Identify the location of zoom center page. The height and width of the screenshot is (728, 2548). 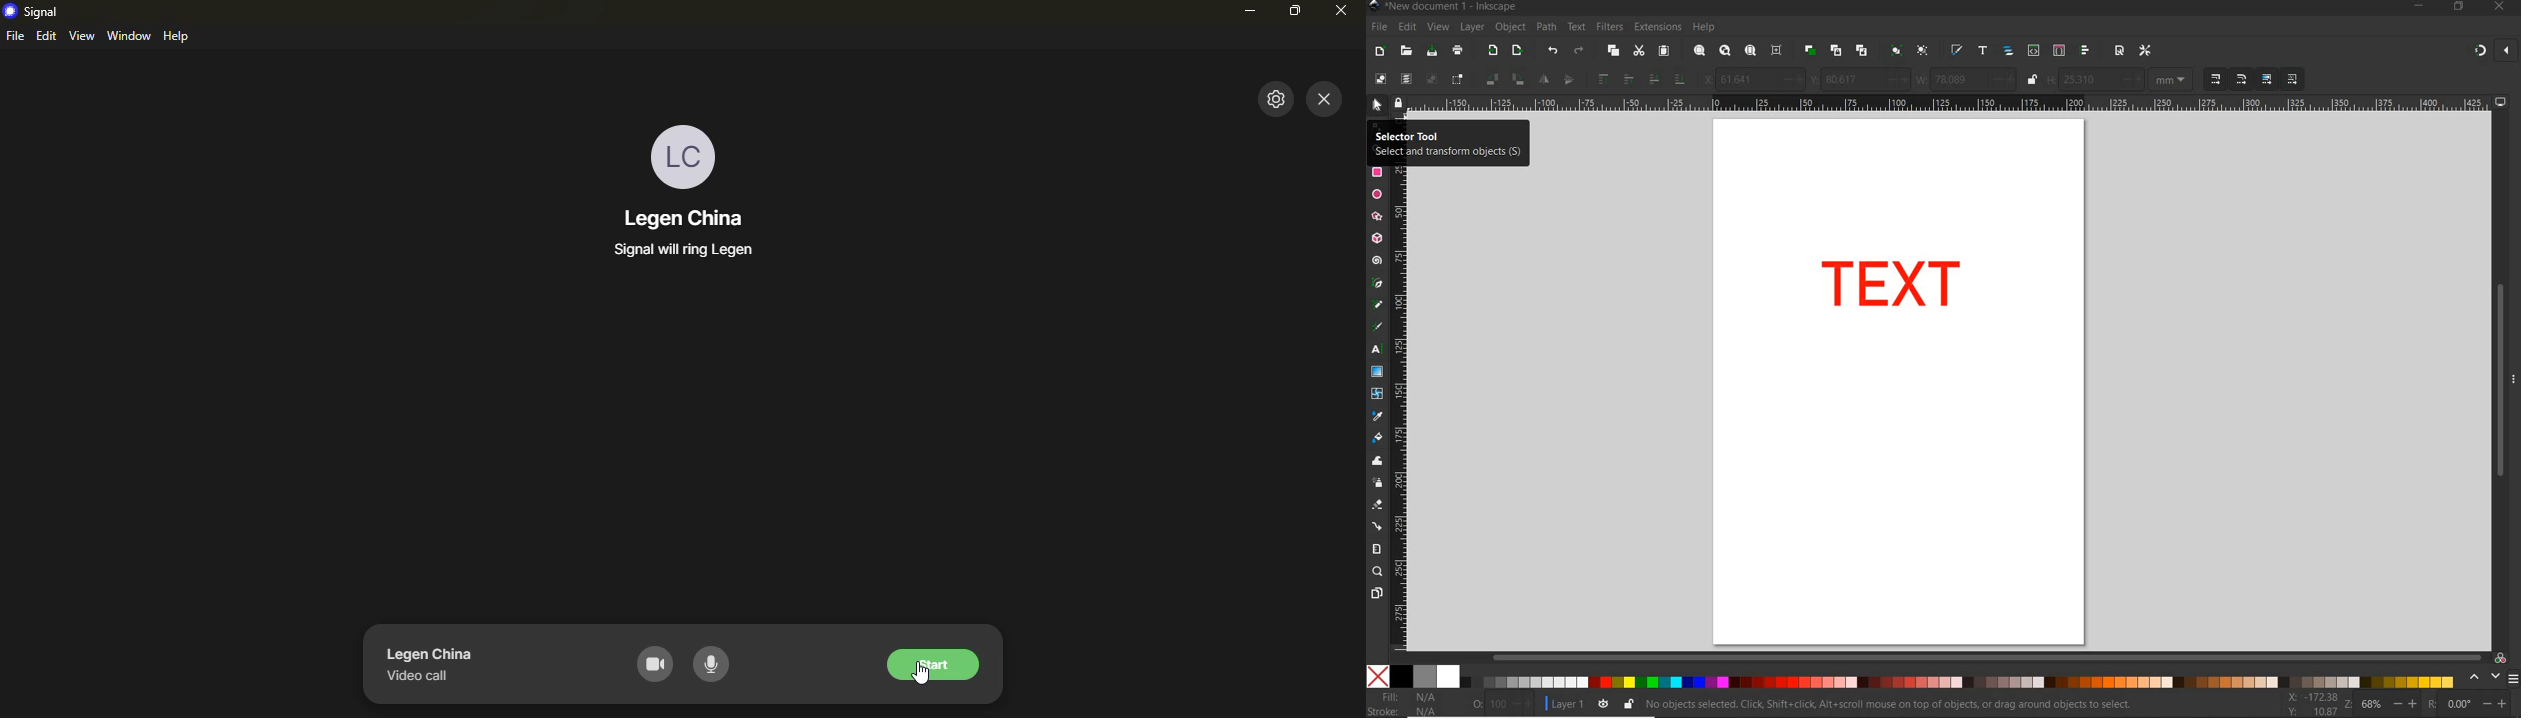
(1779, 50).